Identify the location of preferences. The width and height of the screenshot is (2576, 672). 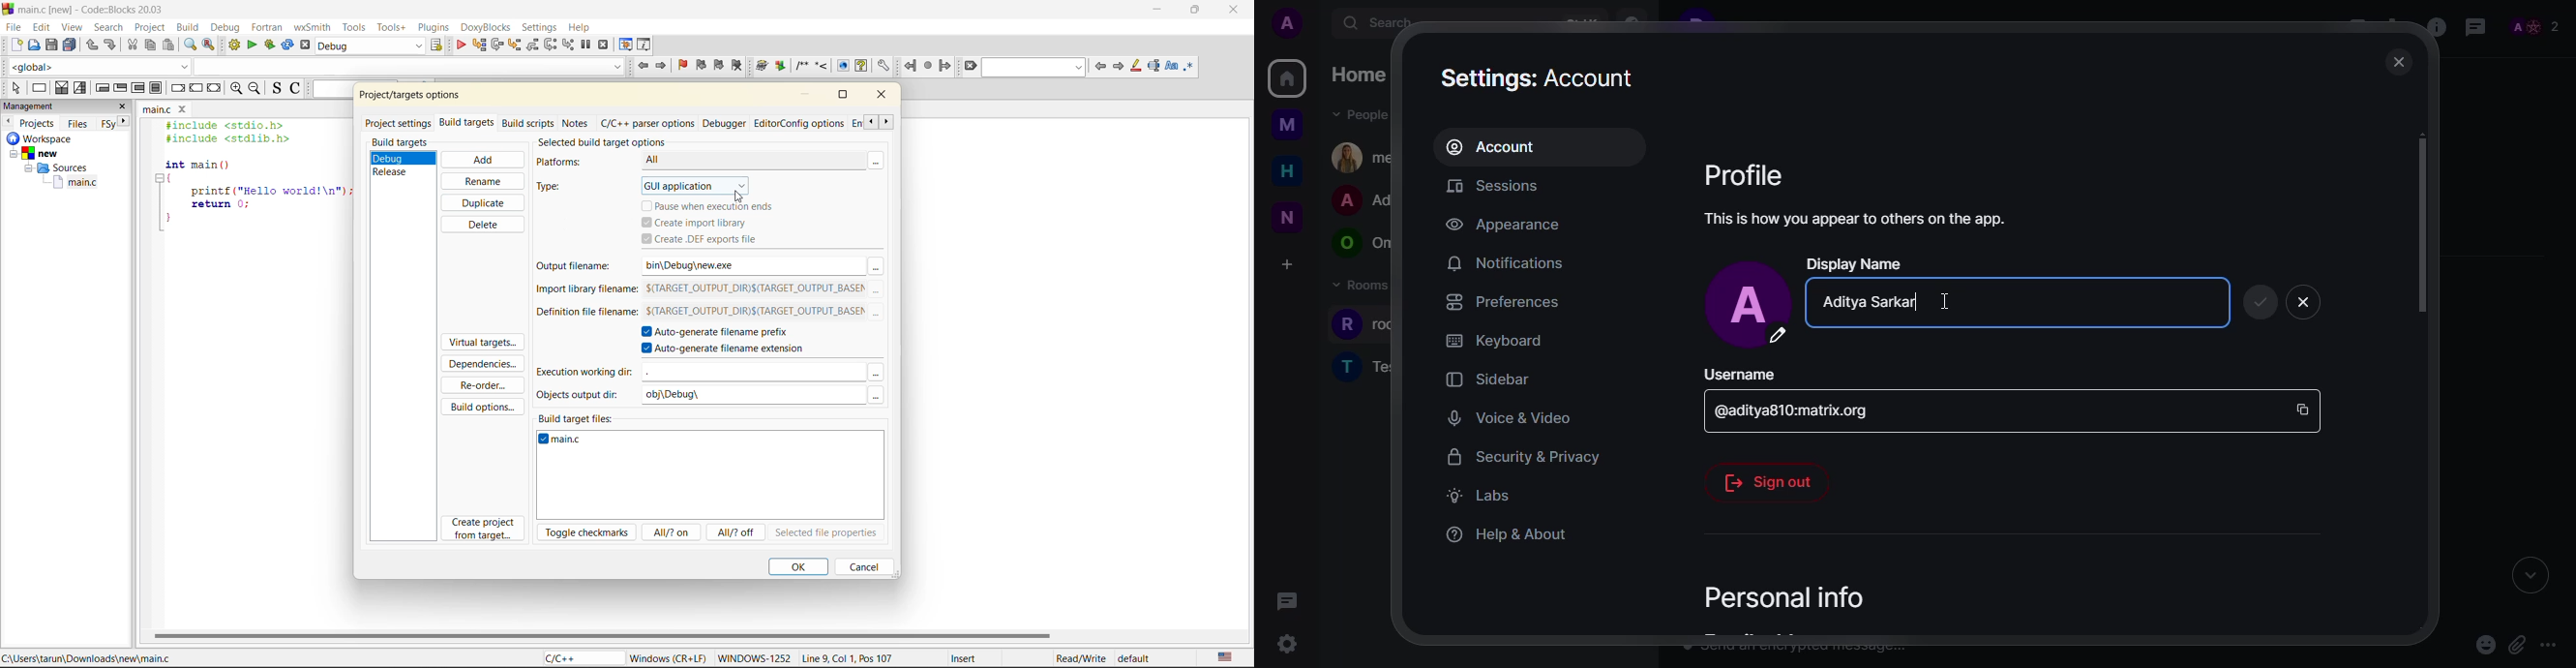
(1503, 301).